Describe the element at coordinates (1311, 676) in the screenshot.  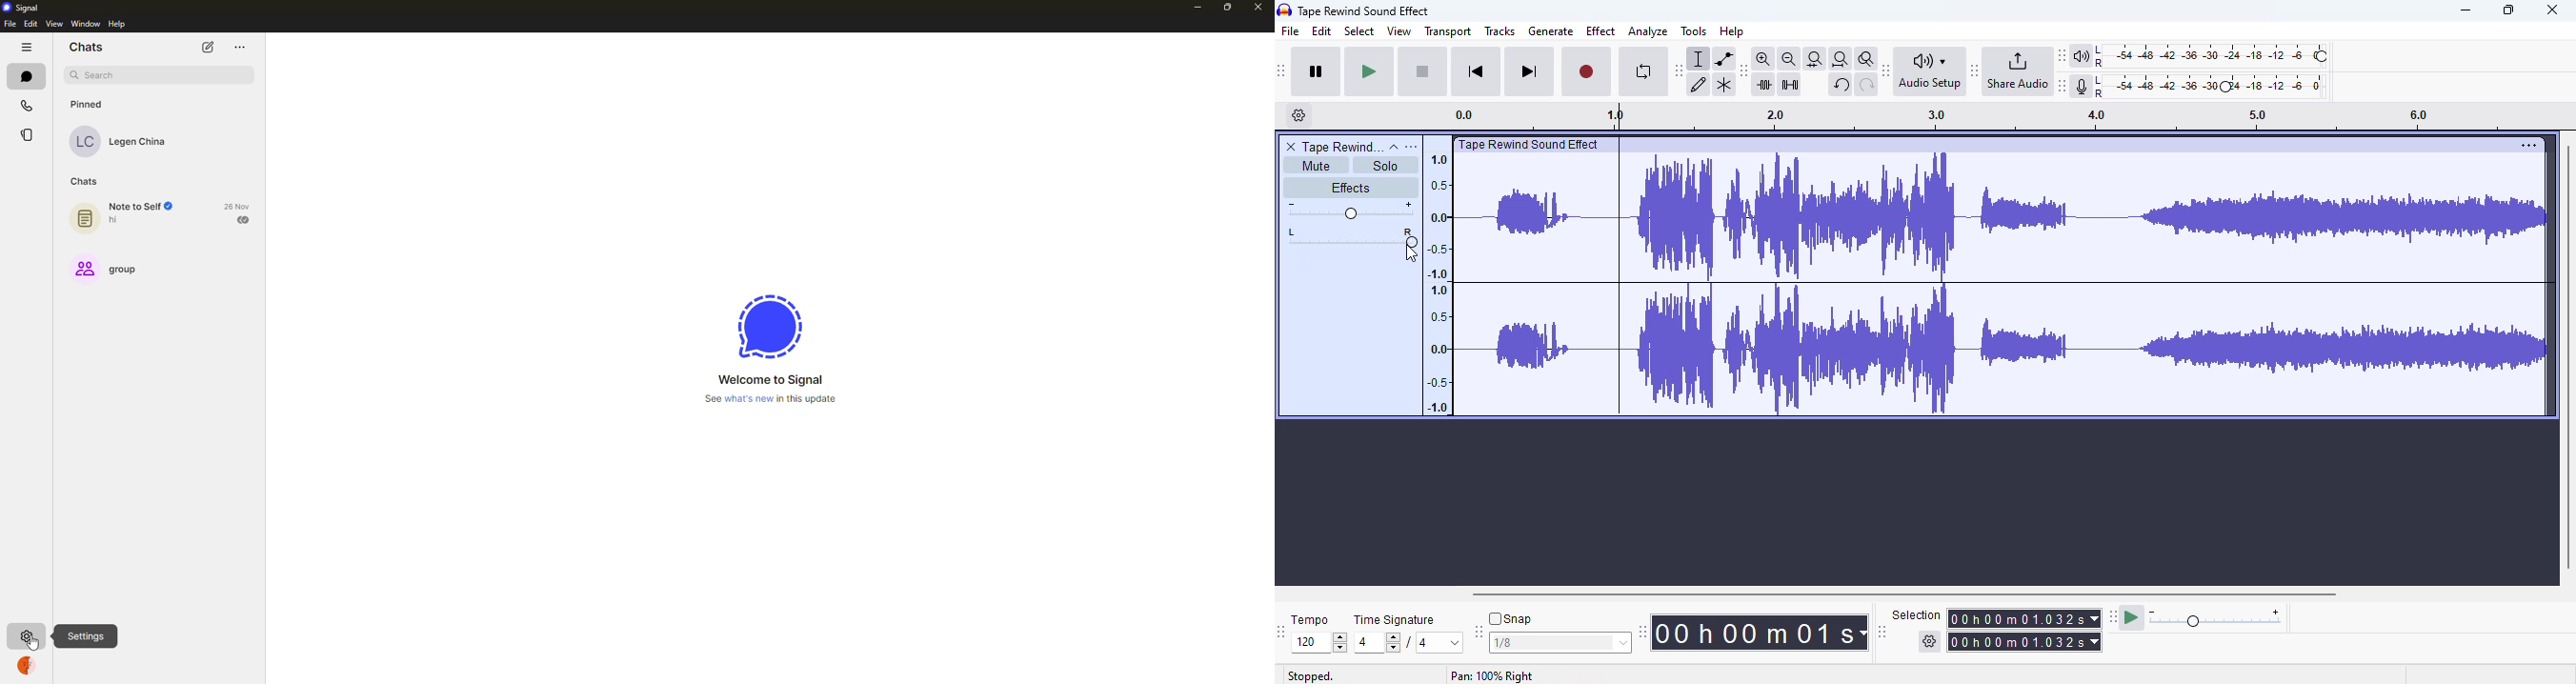
I see `stopped` at that location.